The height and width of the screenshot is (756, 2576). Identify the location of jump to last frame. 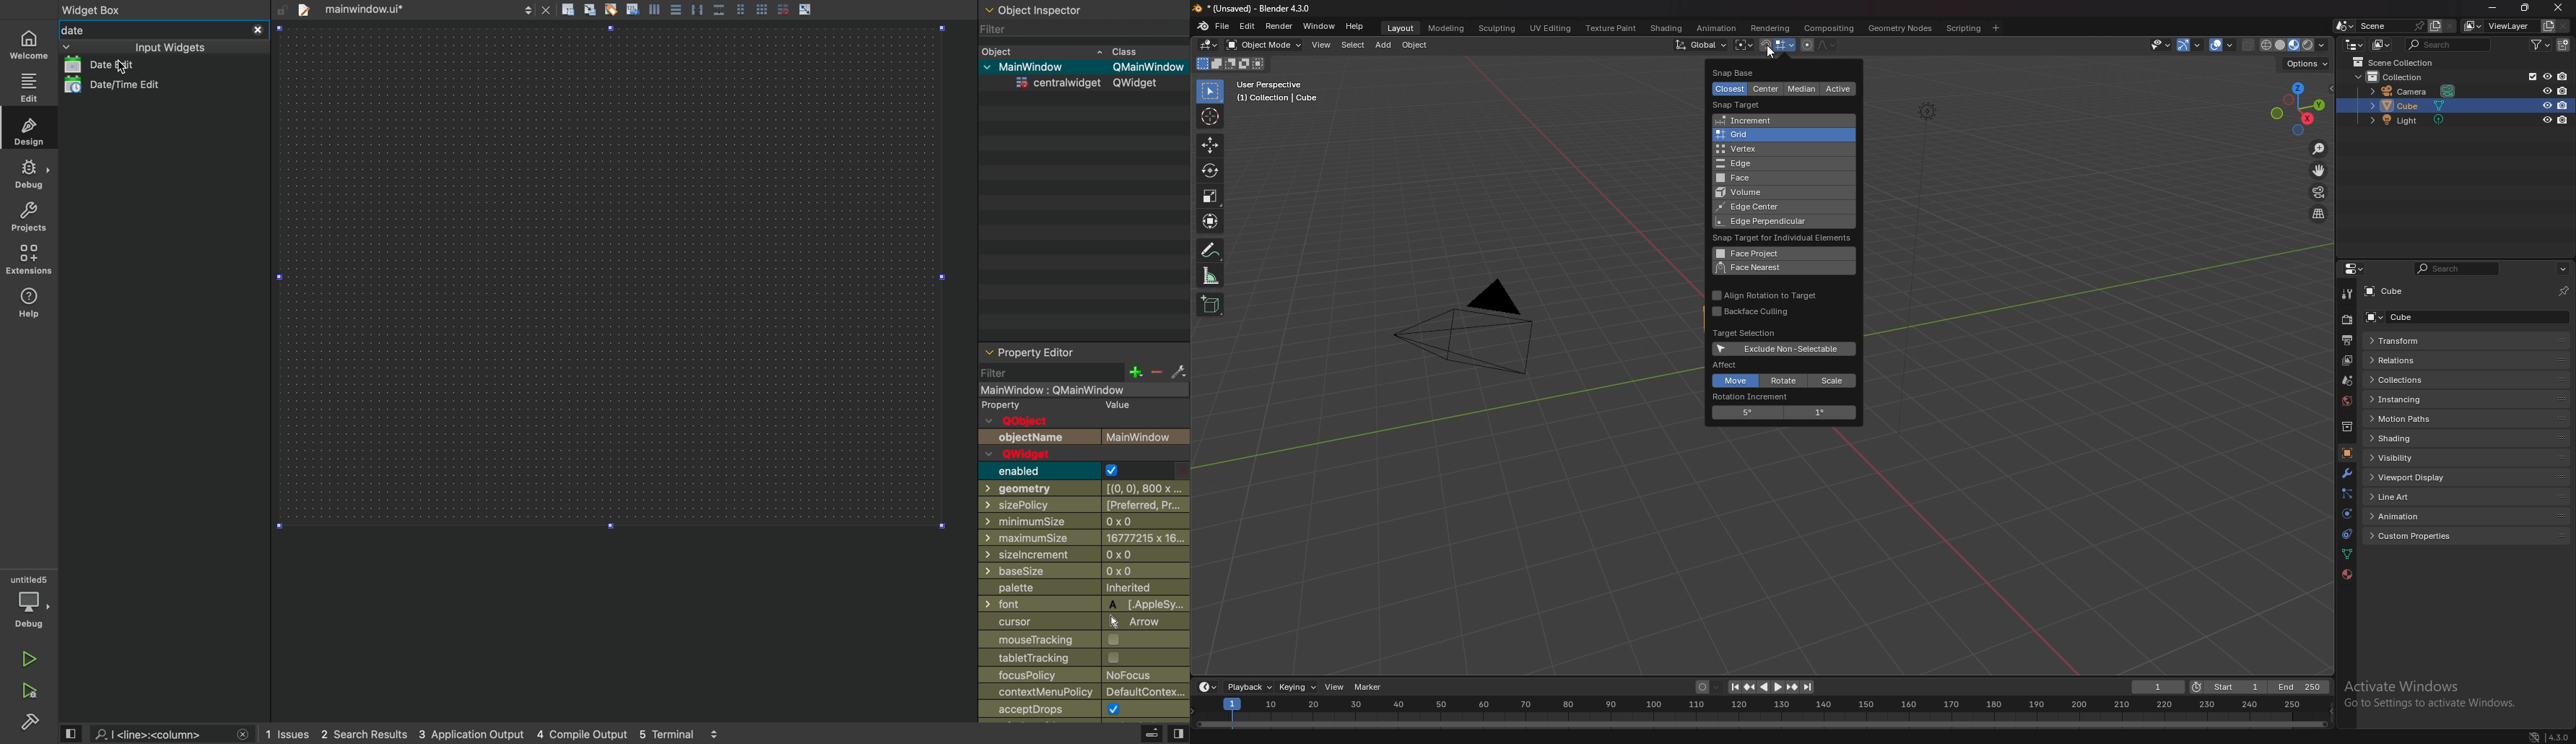
(1807, 687).